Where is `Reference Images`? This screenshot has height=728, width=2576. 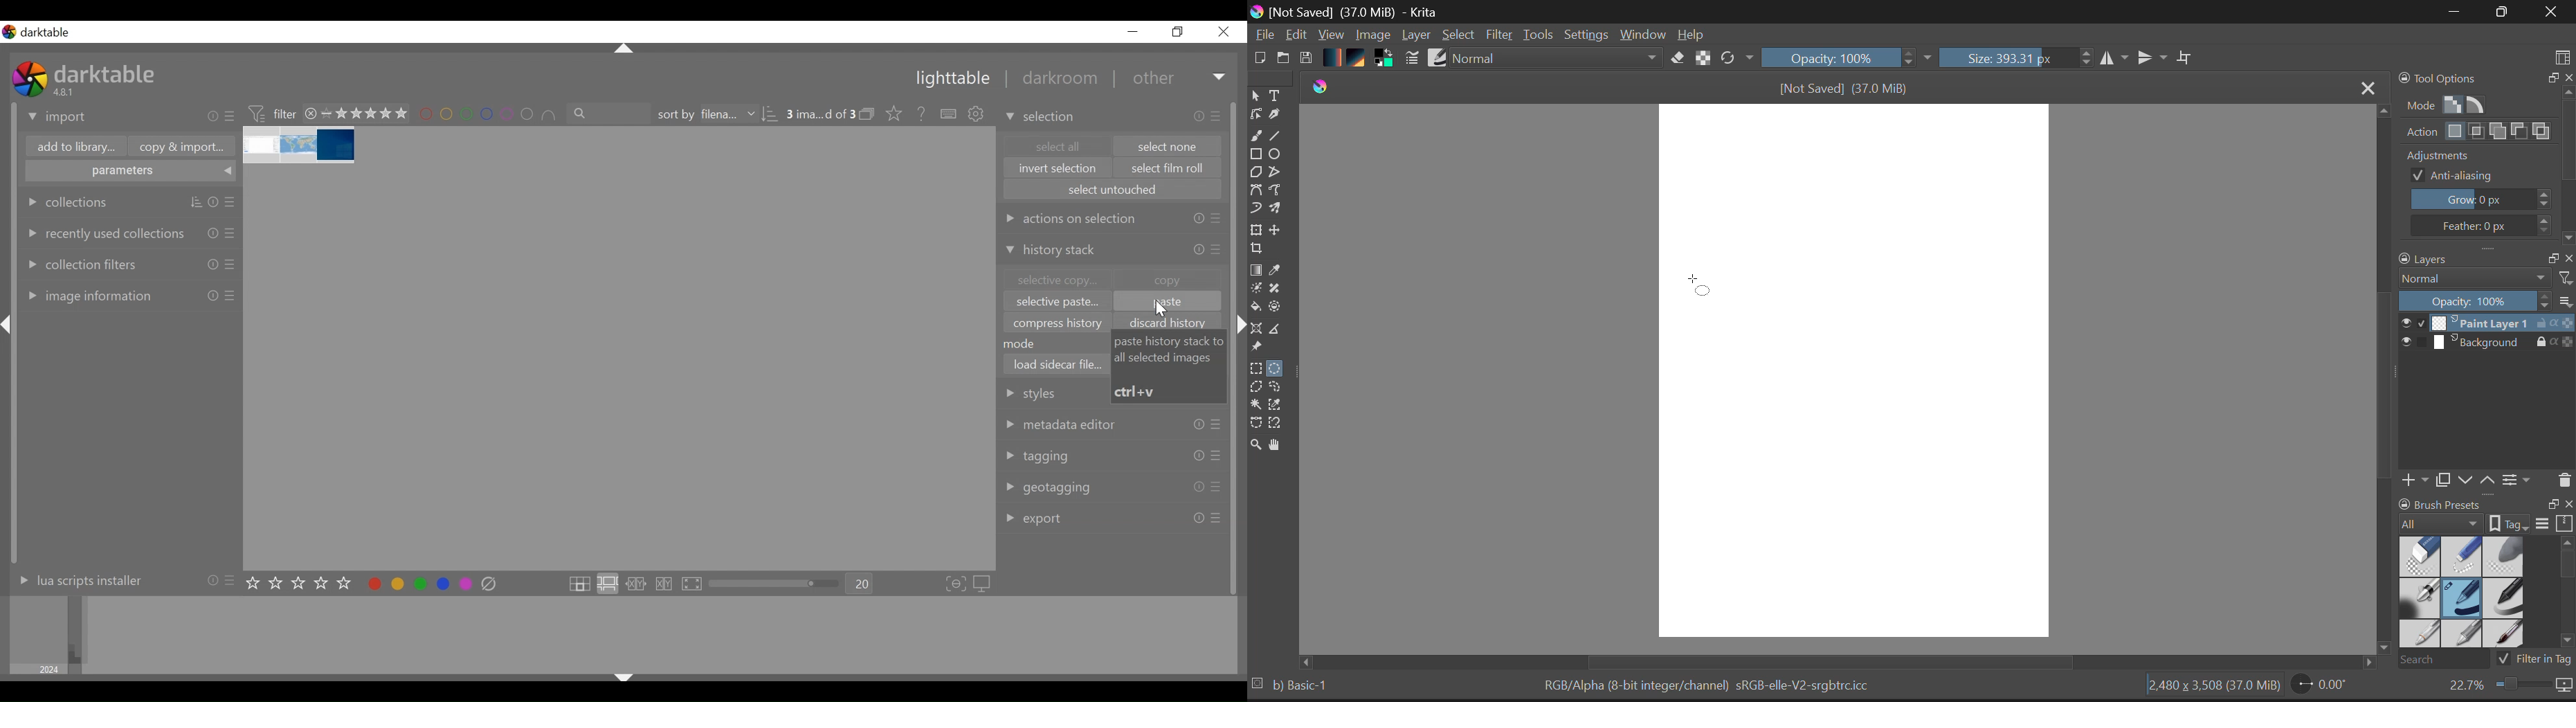 Reference Images is located at coordinates (1258, 348).